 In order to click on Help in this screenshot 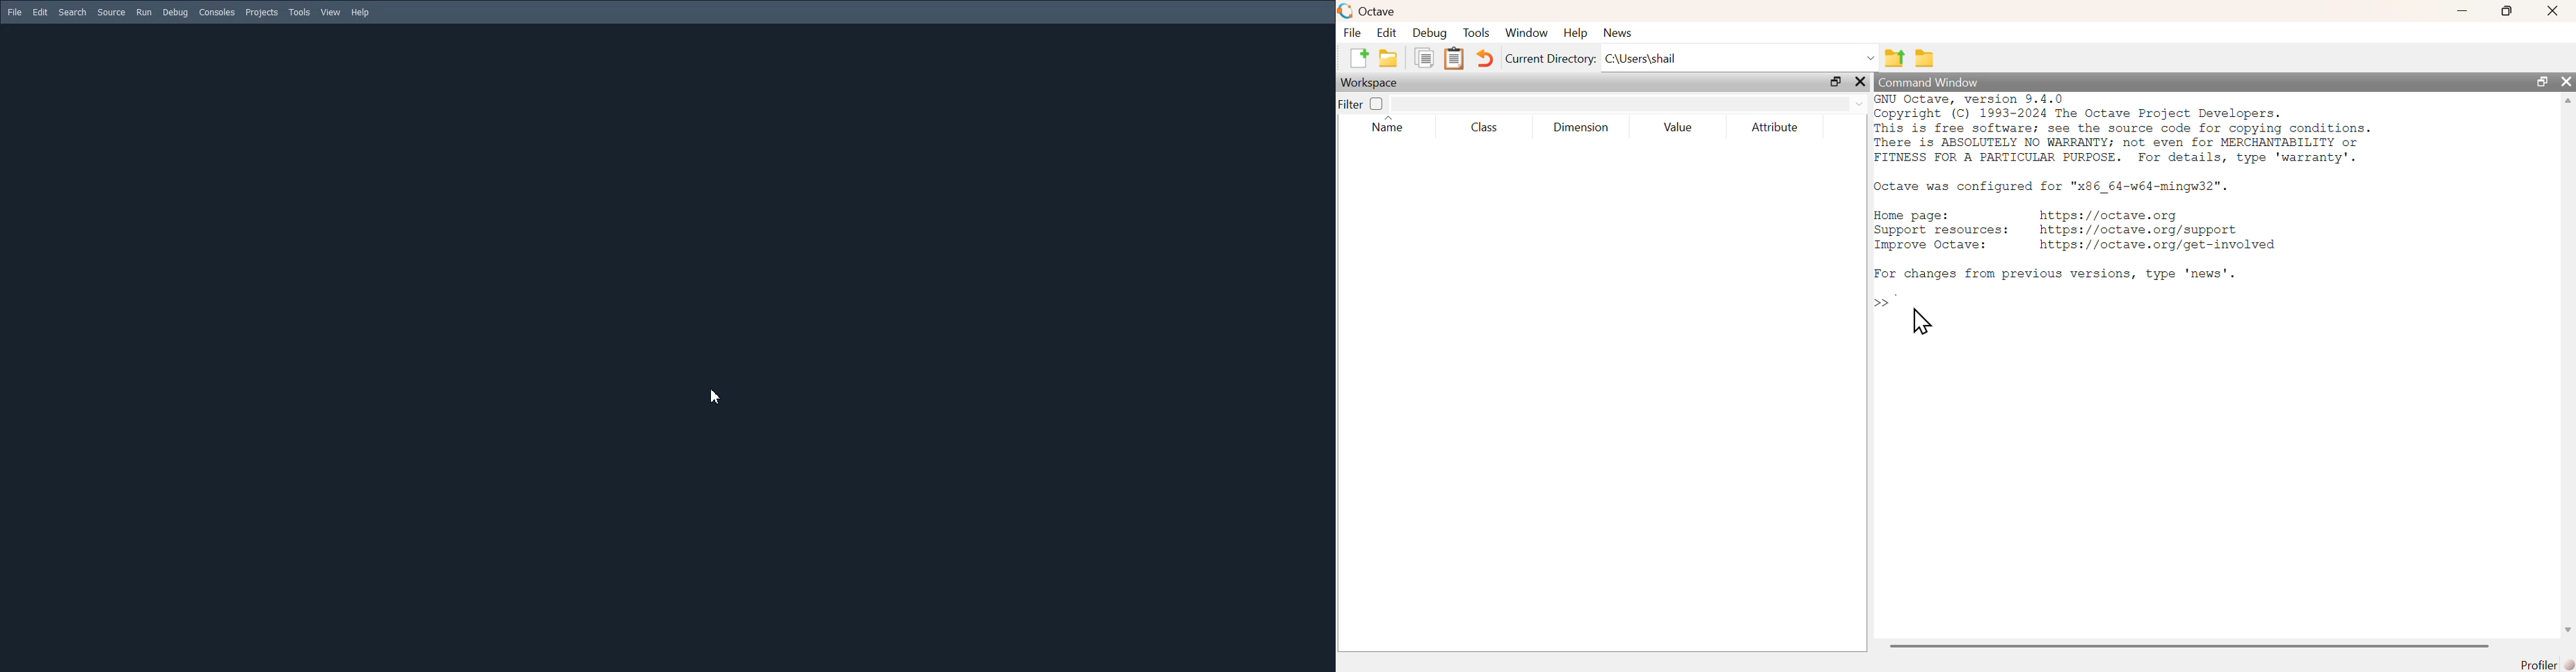, I will do `click(360, 13)`.